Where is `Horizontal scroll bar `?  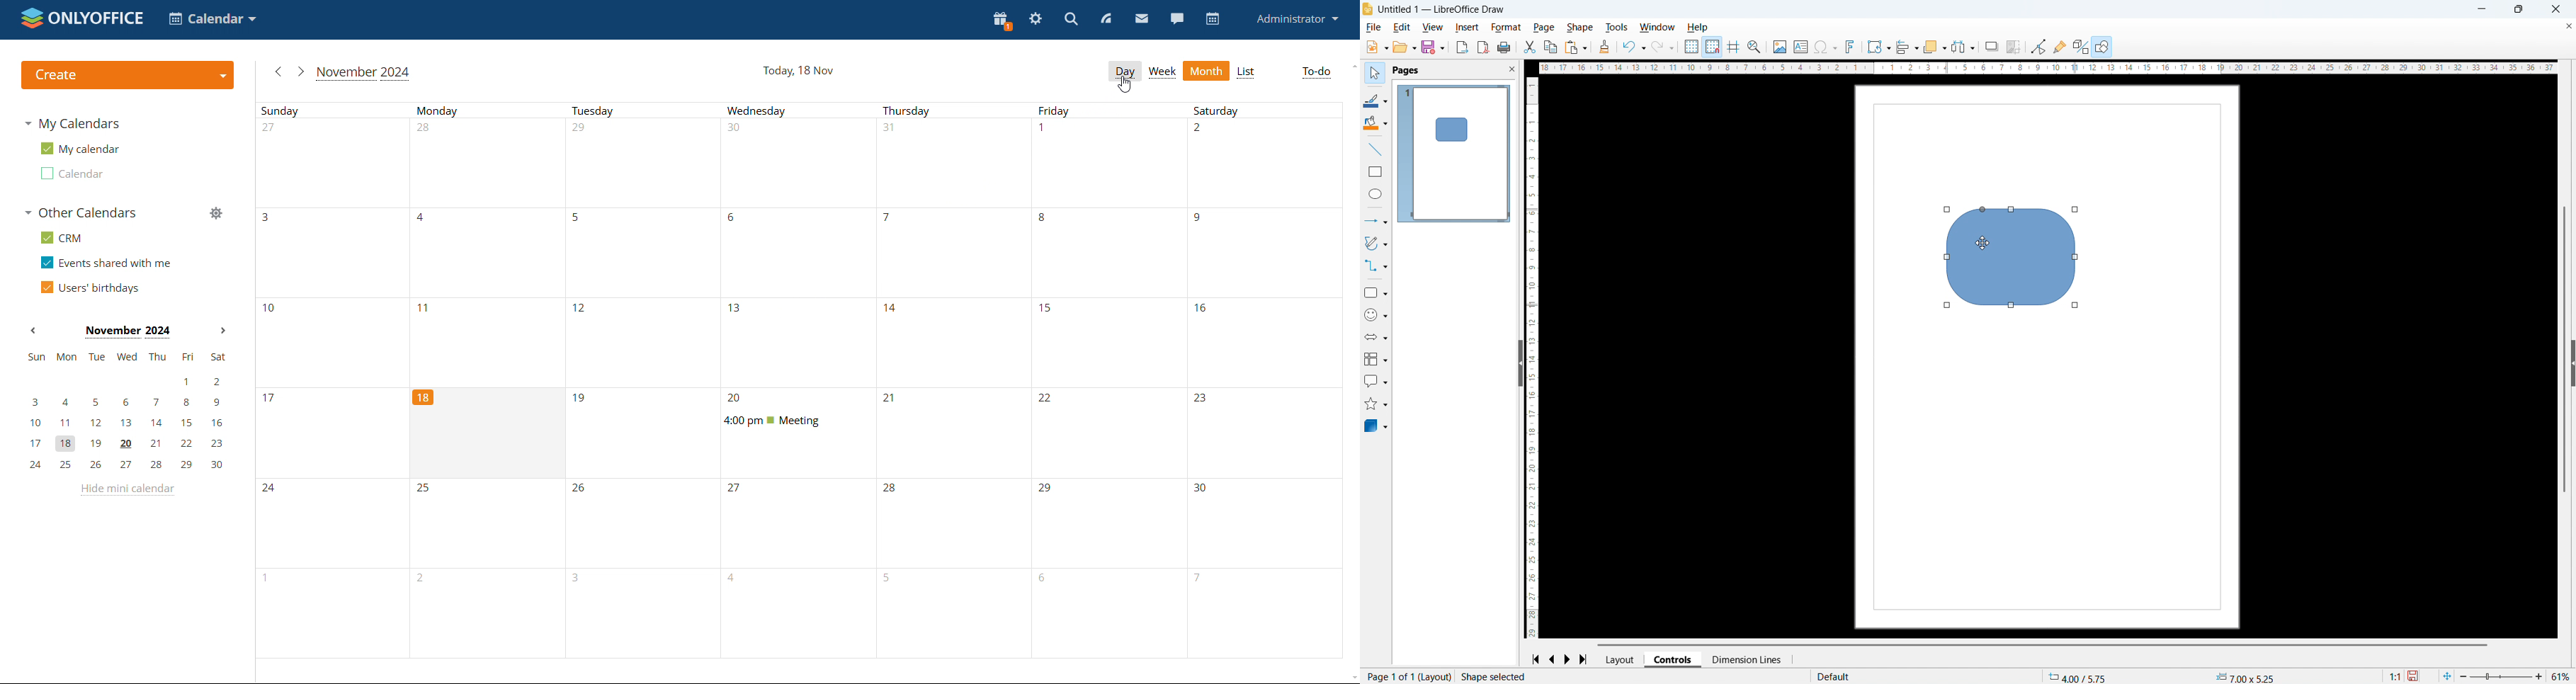
Horizontal scroll bar  is located at coordinates (2043, 645).